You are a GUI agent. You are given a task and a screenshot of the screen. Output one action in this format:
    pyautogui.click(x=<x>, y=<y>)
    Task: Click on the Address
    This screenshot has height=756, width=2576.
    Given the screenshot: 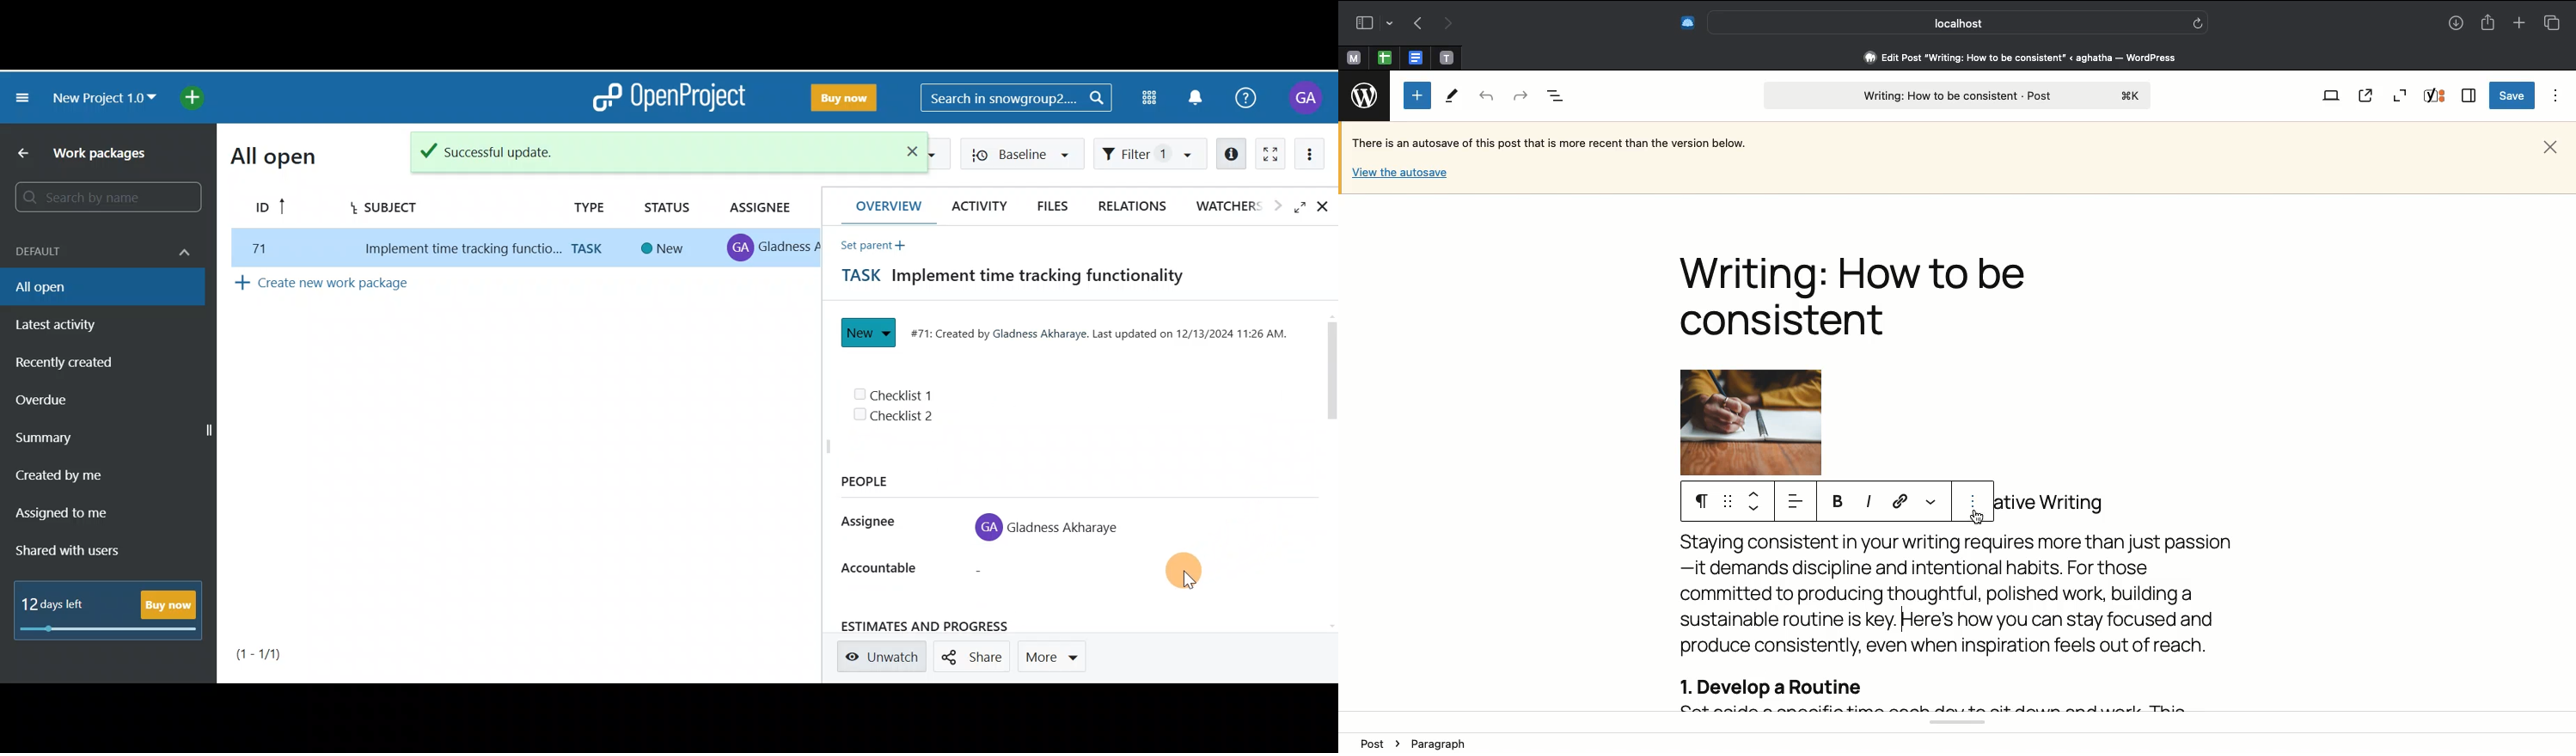 What is the action you would take?
    pyautogui.click(x=2009, y=58)
    